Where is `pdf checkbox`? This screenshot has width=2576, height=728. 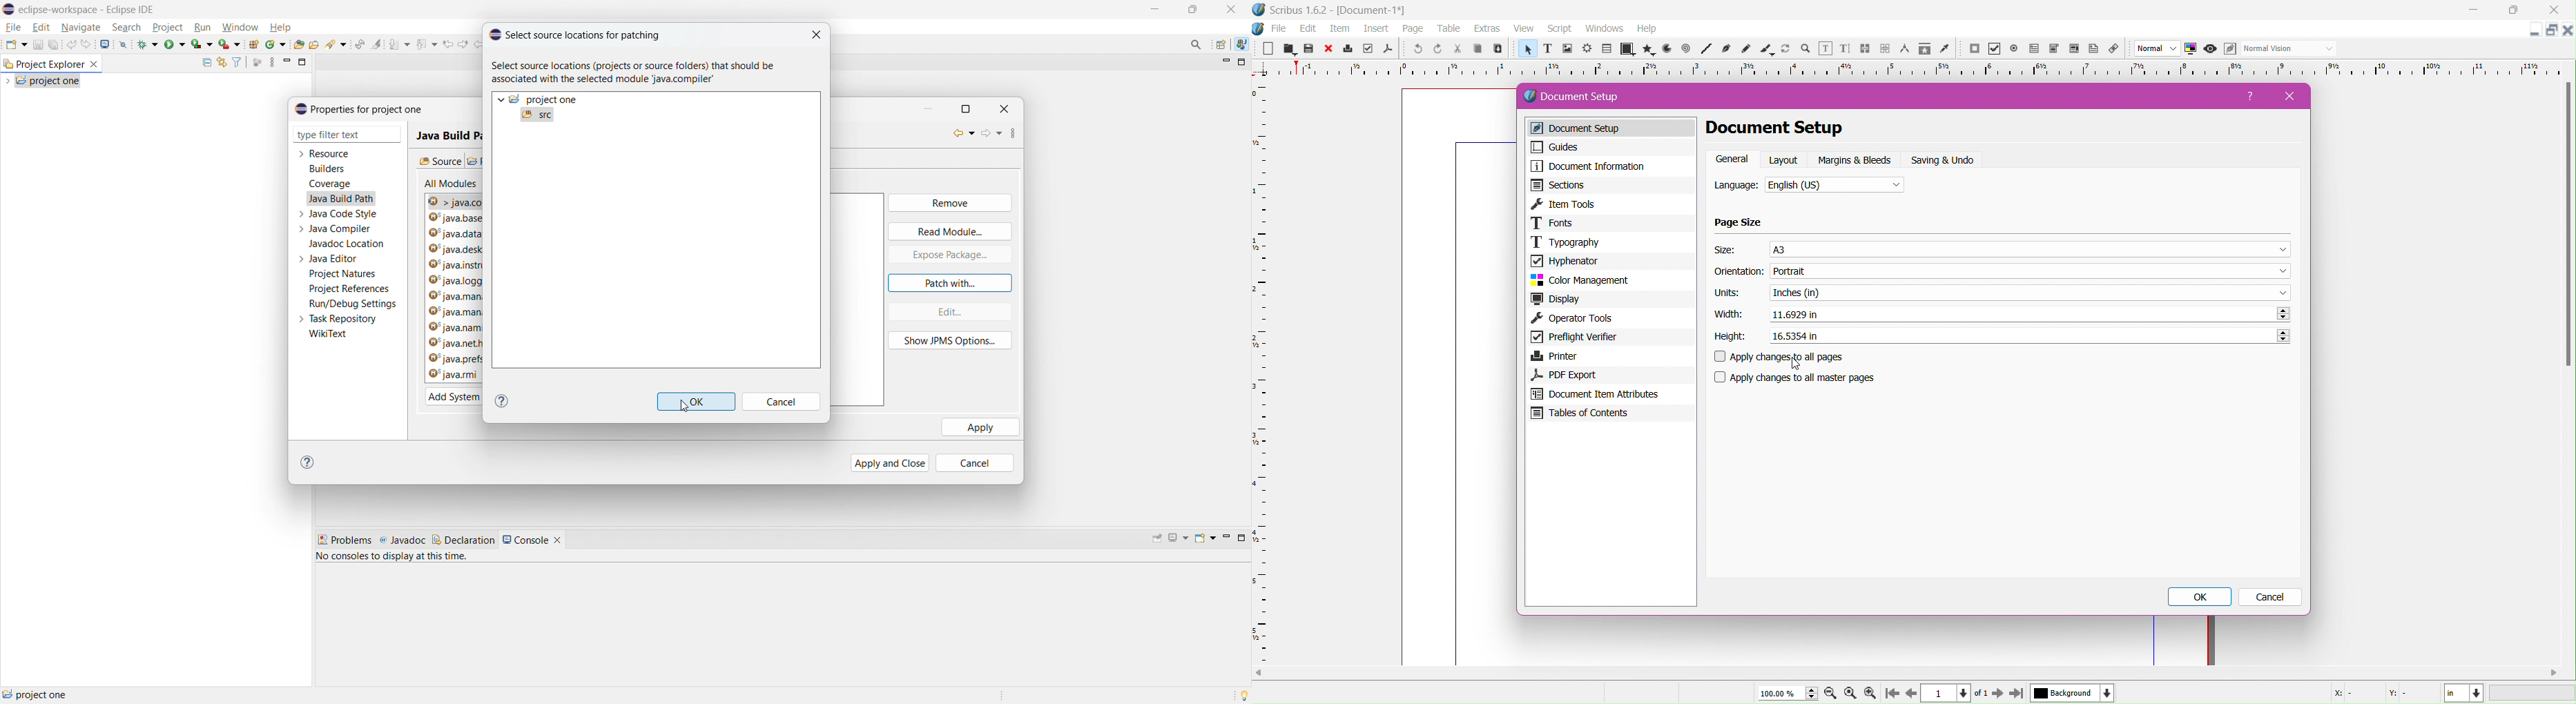
pdf checkbox is located at coordinates (1994, 49).